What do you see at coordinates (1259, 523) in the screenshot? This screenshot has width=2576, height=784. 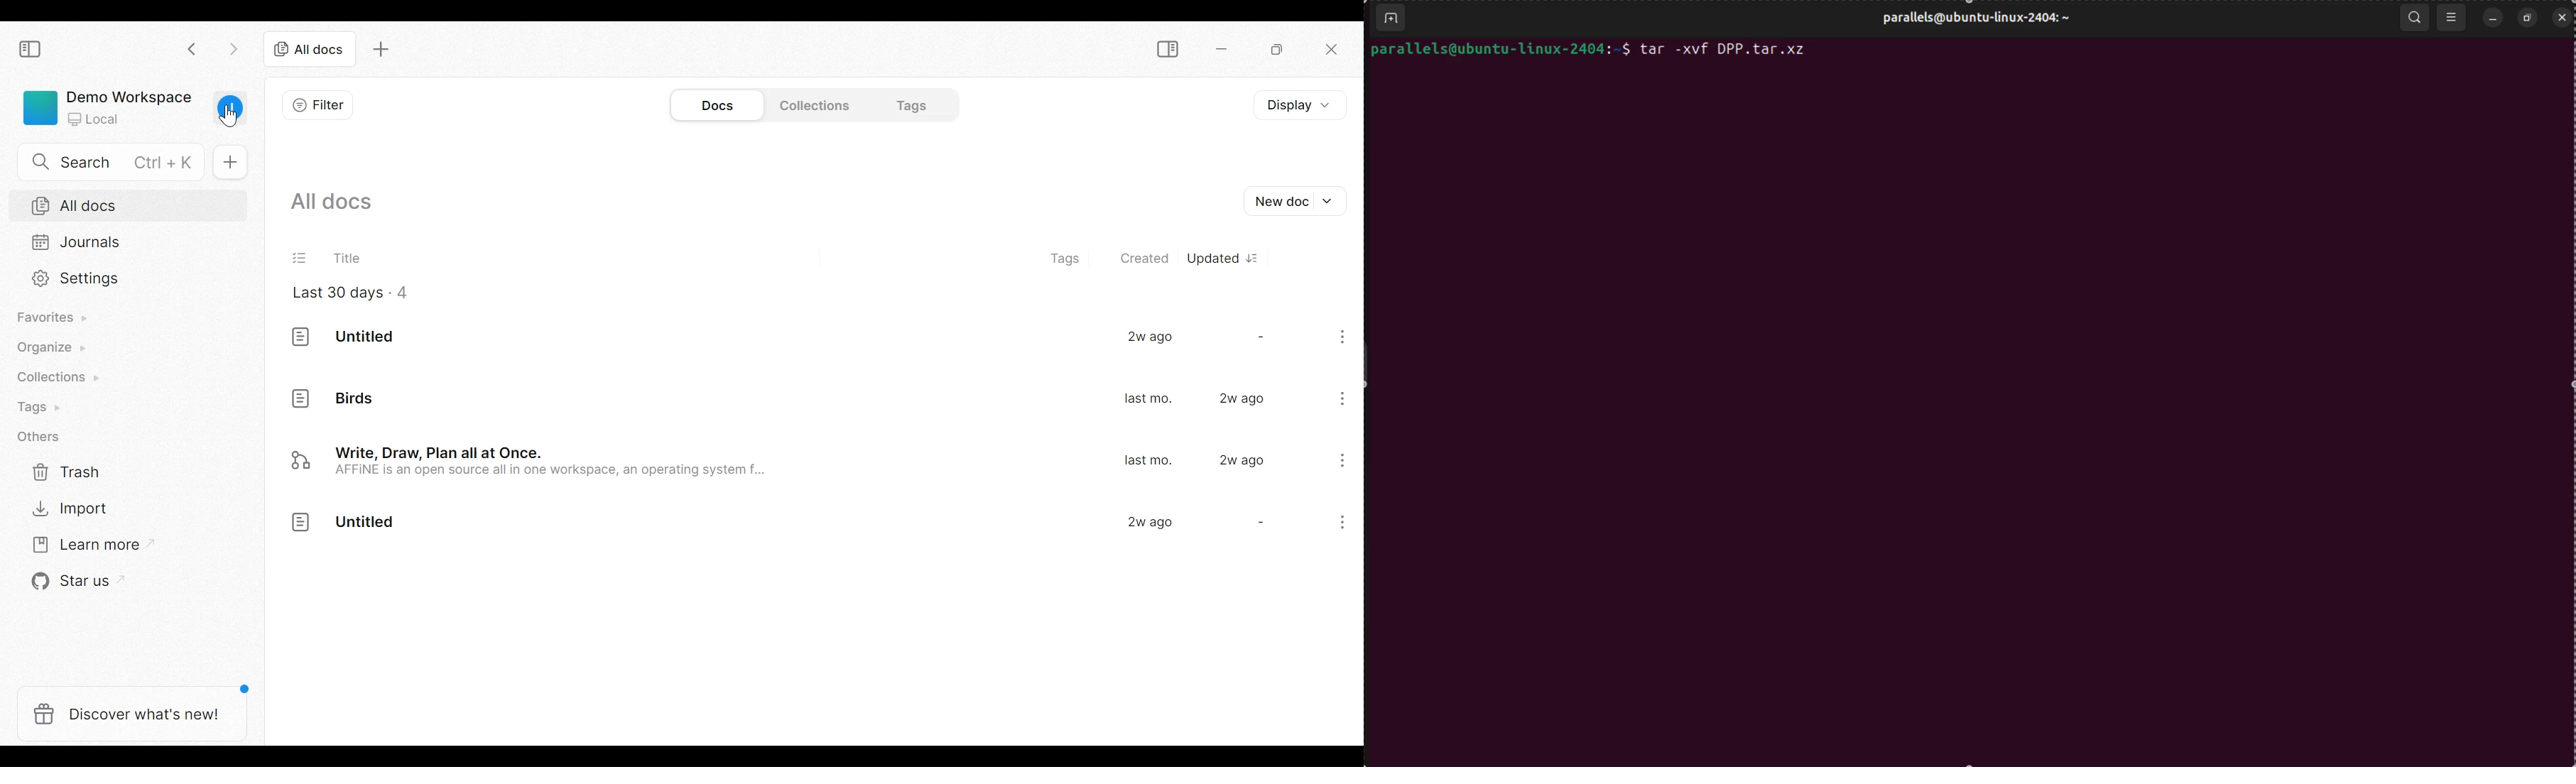 I see `-` at bounding box center [1259, 523].